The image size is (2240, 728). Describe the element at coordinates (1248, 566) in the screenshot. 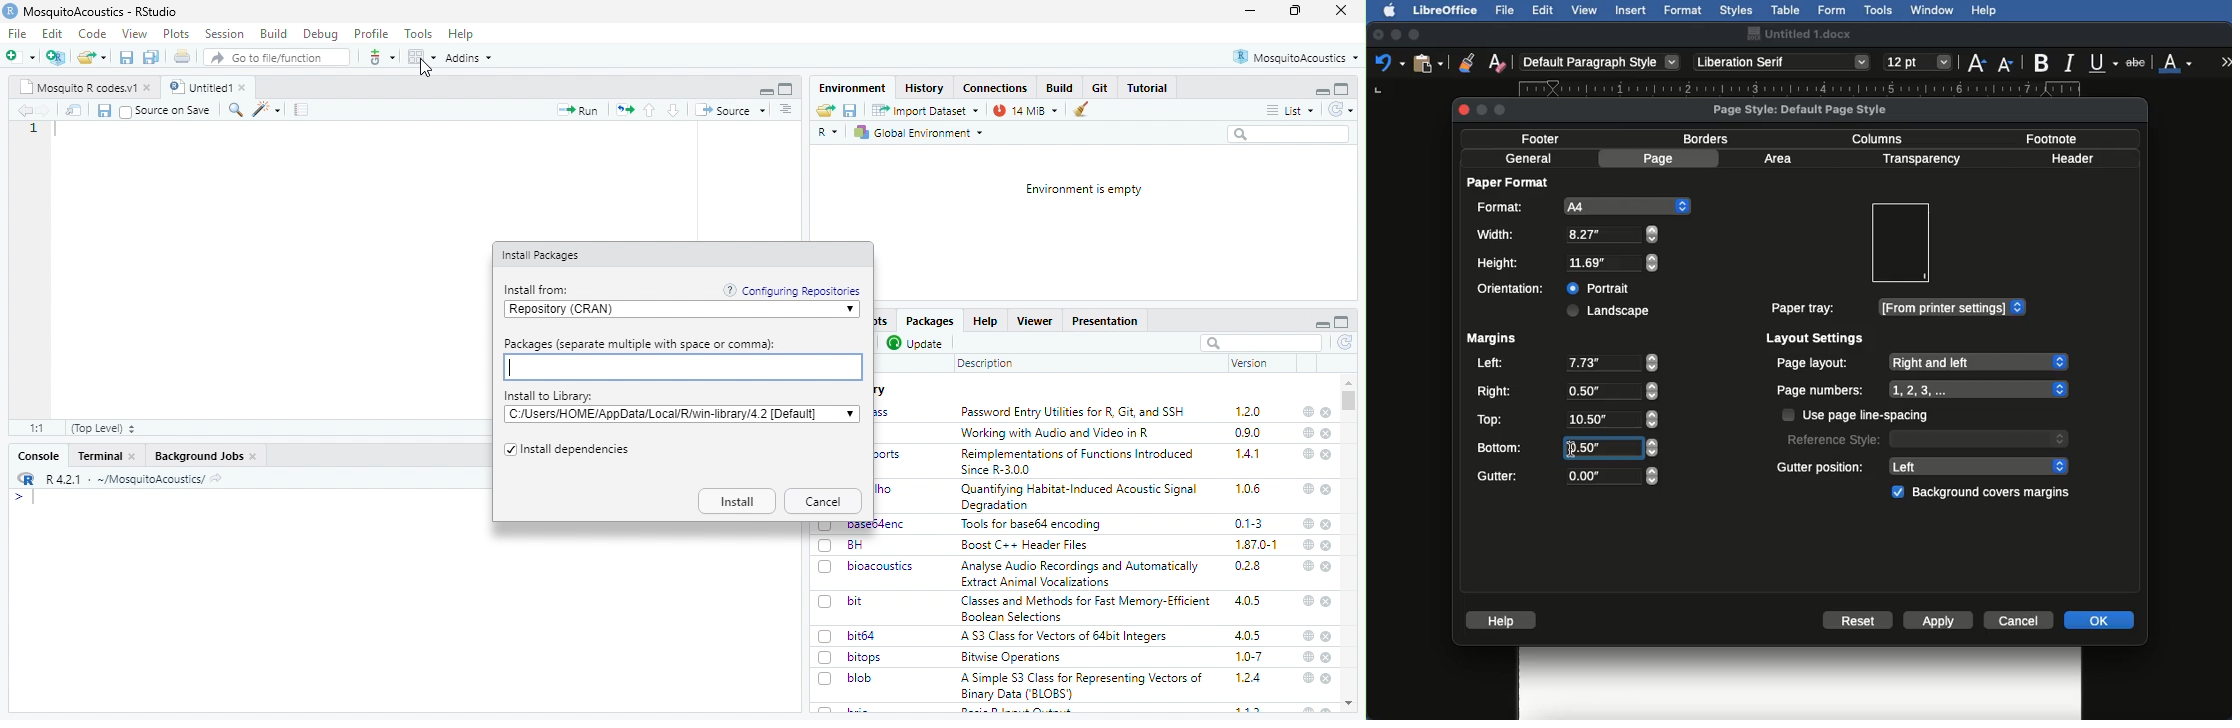

I see `028` at that location.